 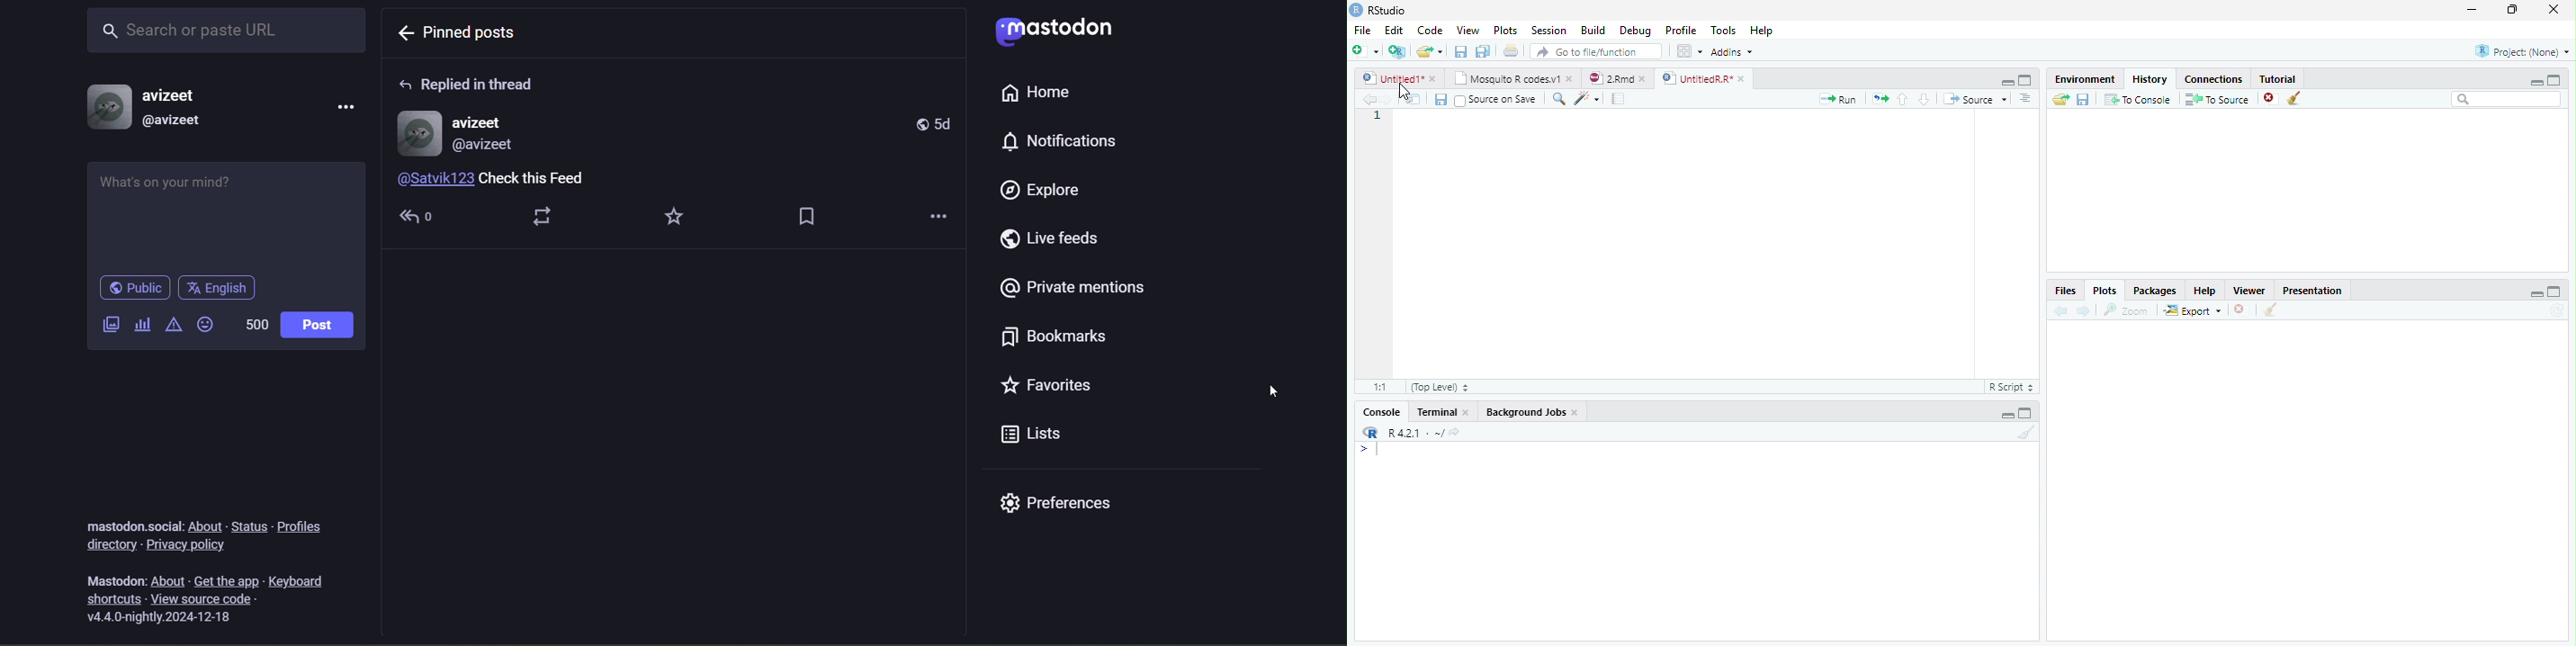 What do you see at coordinates (2066, 291) in the screenshot?
I see `Files` at bounding box center [2066, 291].